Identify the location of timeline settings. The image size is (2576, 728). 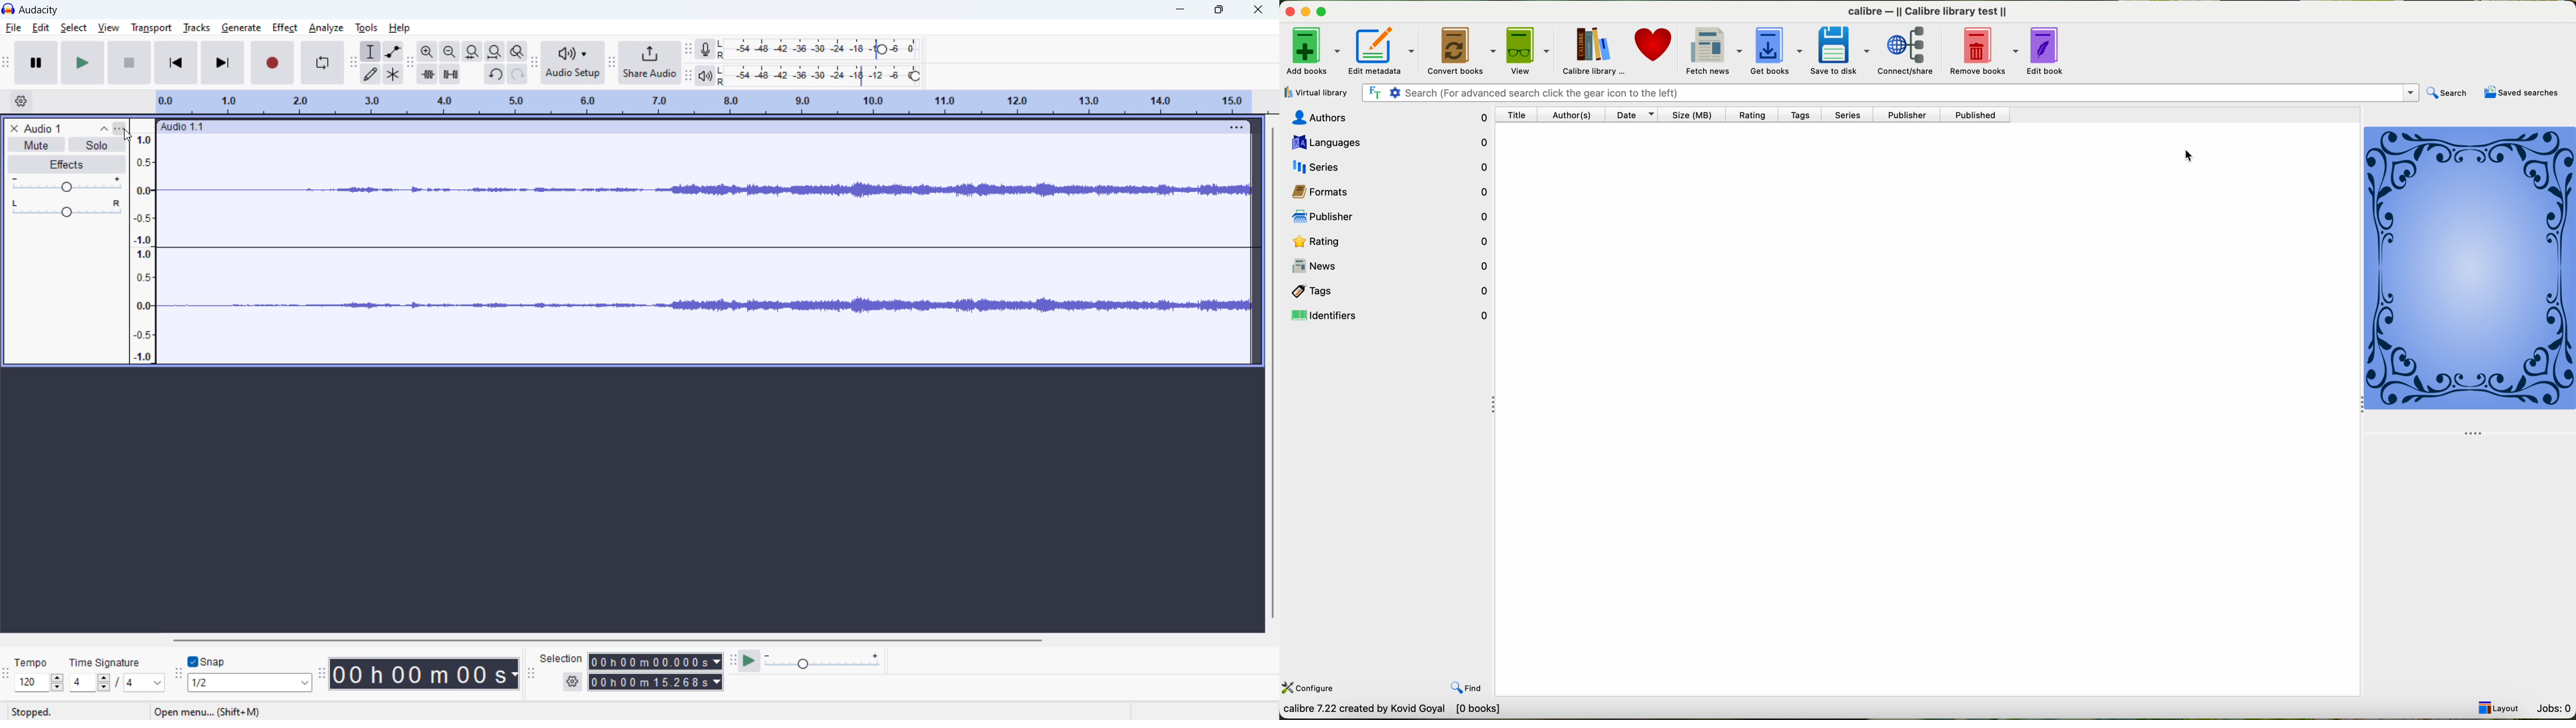
(21, 101).